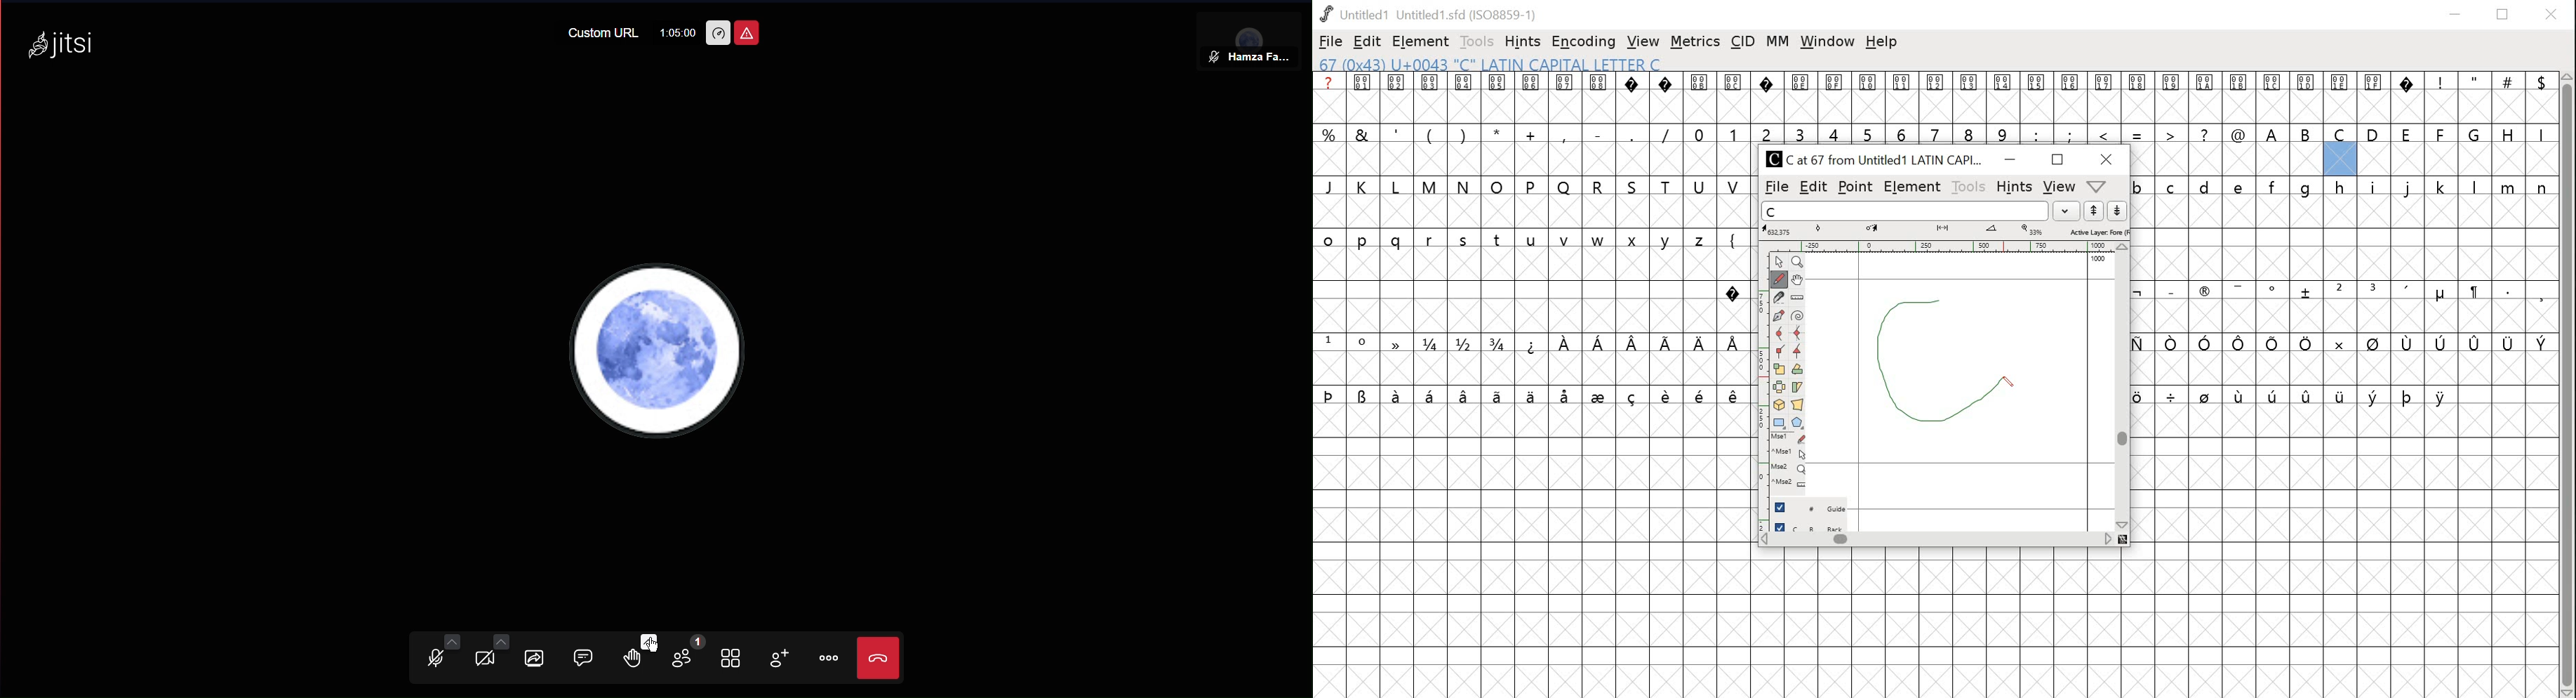 This screenshot has width=2576, height=700. I want to click on back layer, so click(1812, 525).